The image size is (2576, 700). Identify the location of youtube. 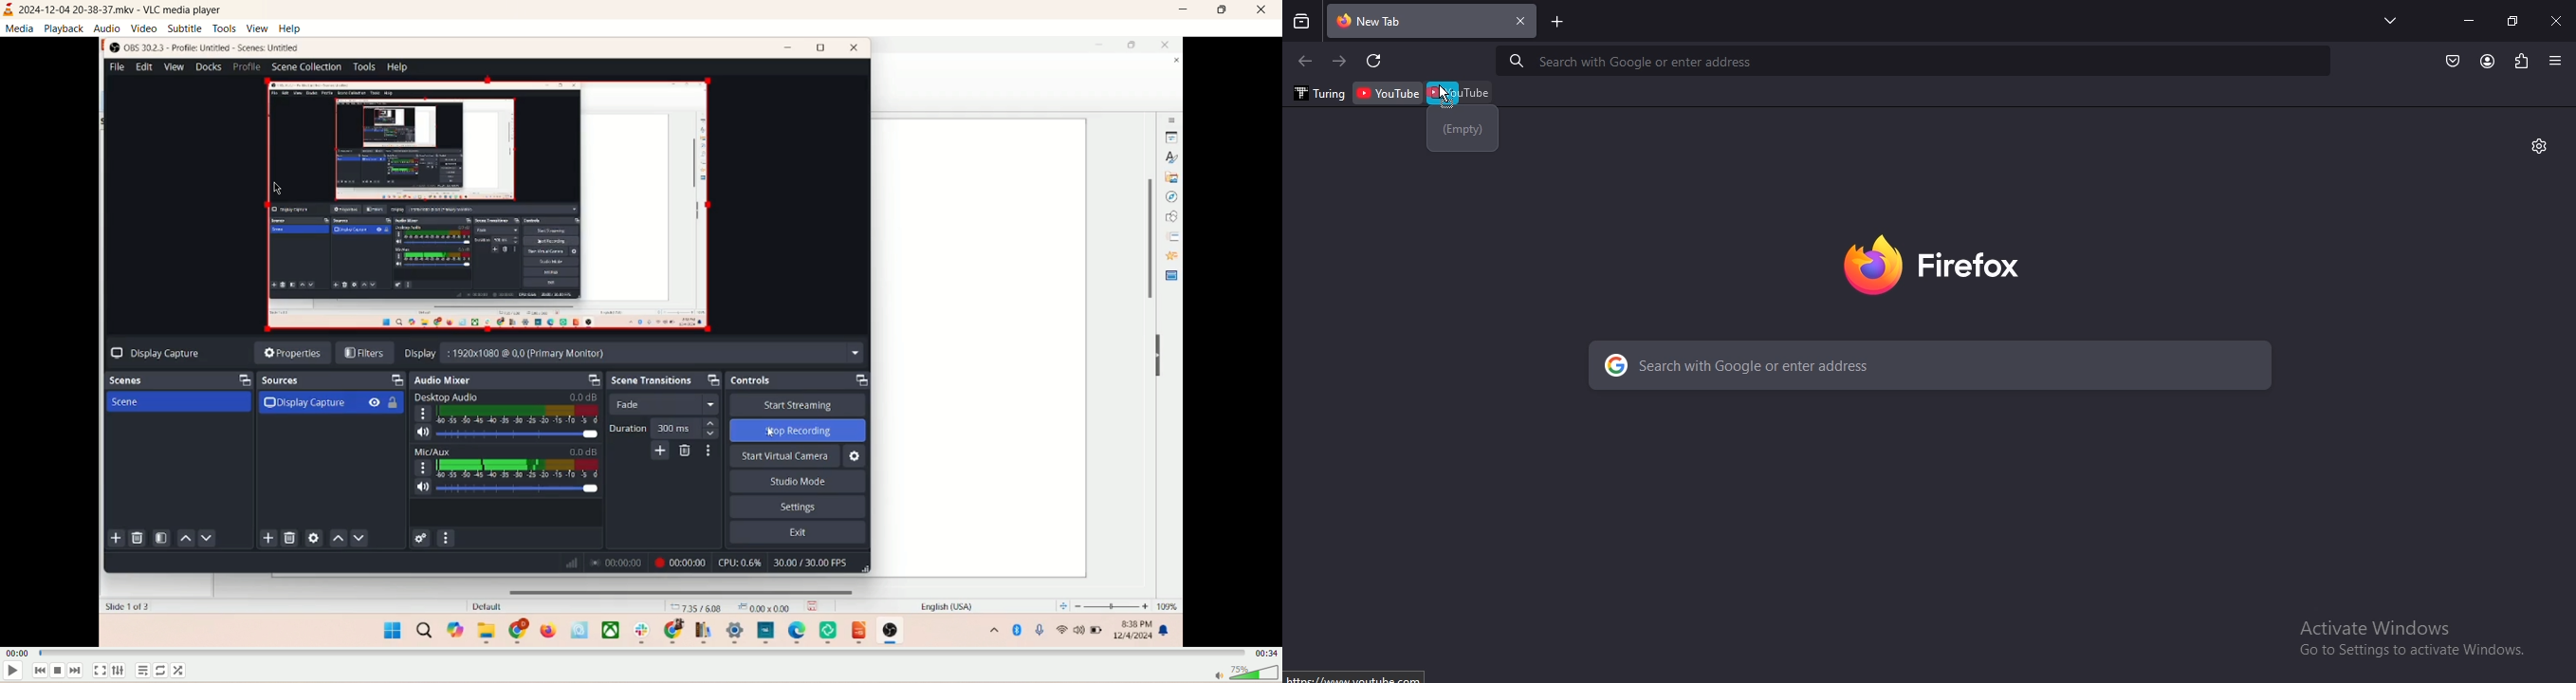
(1389, 92).